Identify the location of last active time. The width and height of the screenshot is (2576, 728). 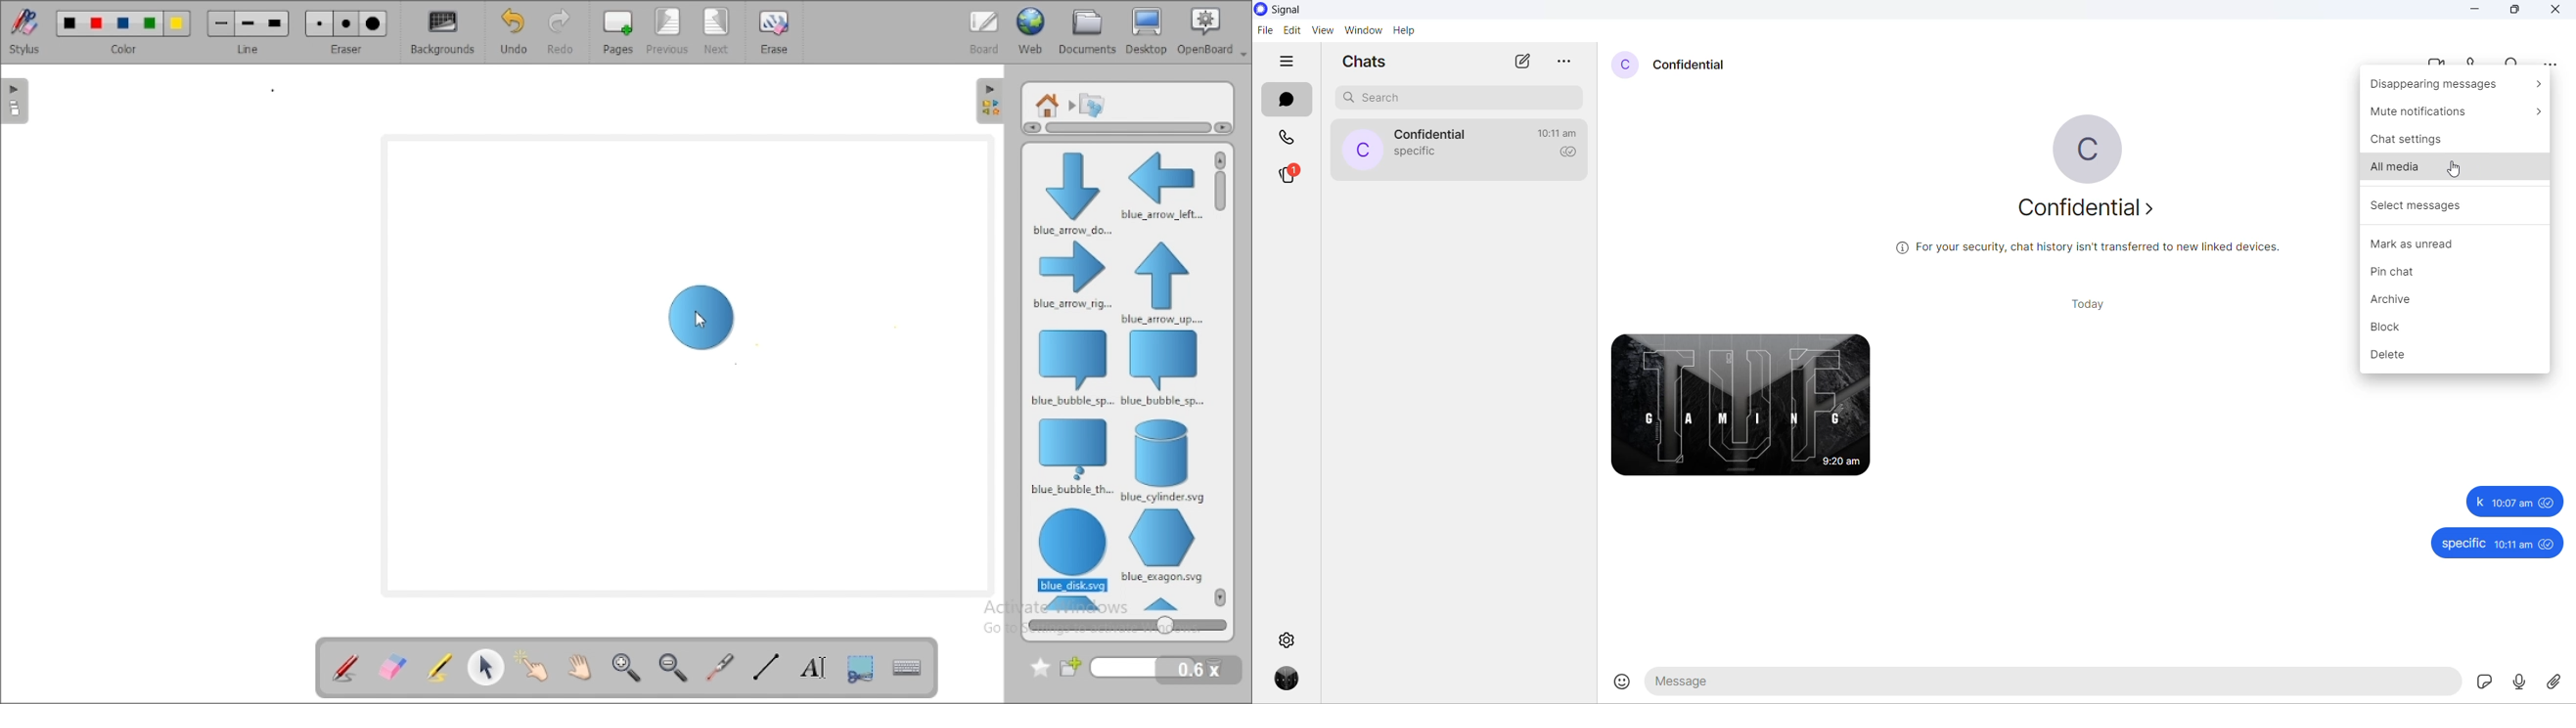
(1561, 133).